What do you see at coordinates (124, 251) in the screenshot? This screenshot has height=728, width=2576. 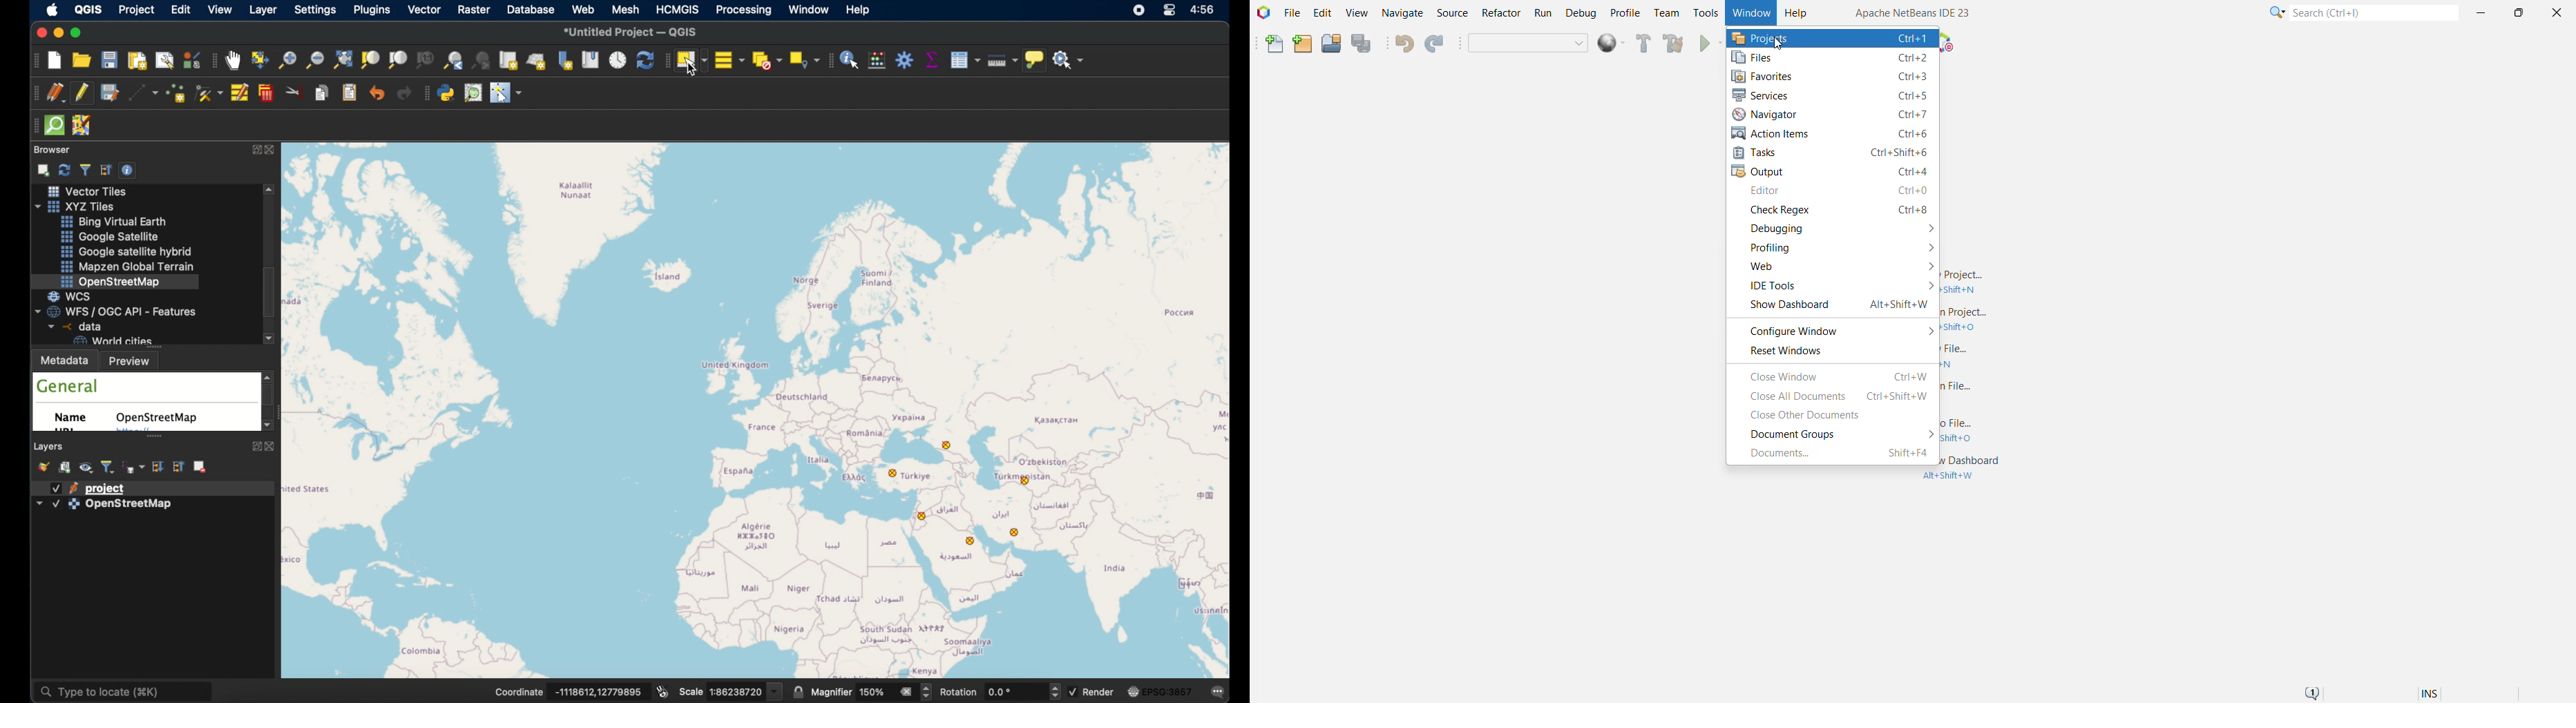 I see `google satellite hybrid` at bounding box center [124, 251].